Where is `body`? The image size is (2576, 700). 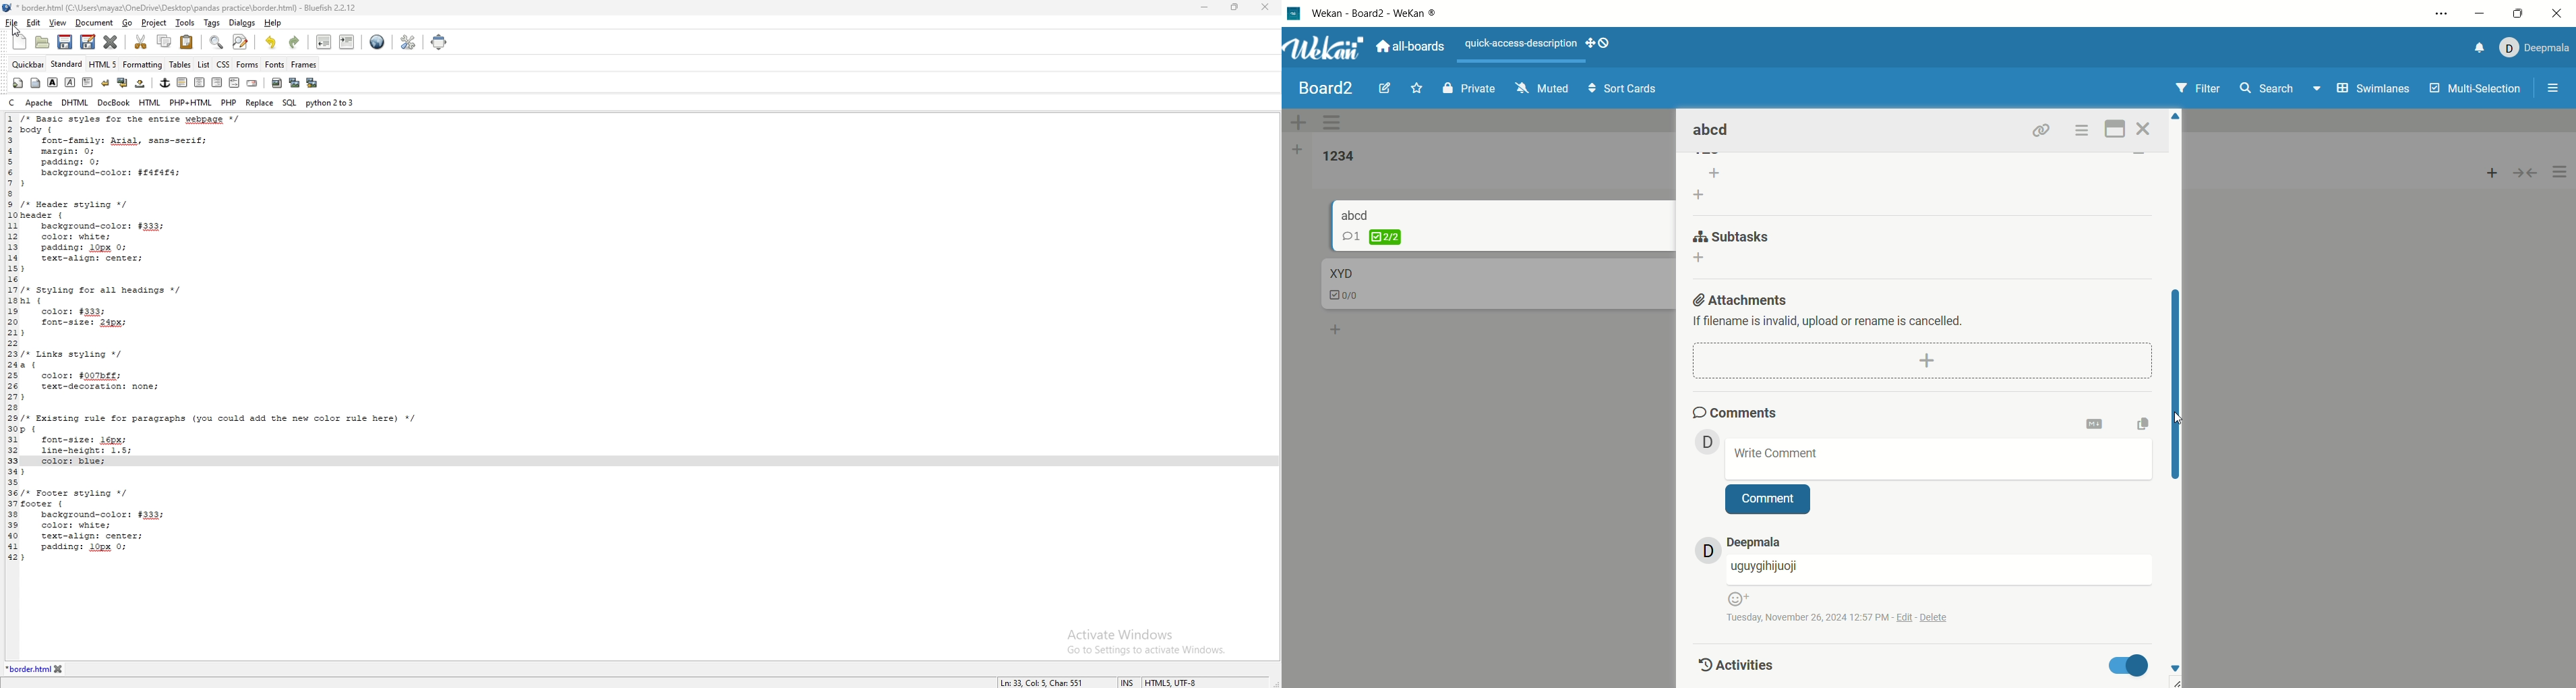
body is located at coordinates (35, 83).